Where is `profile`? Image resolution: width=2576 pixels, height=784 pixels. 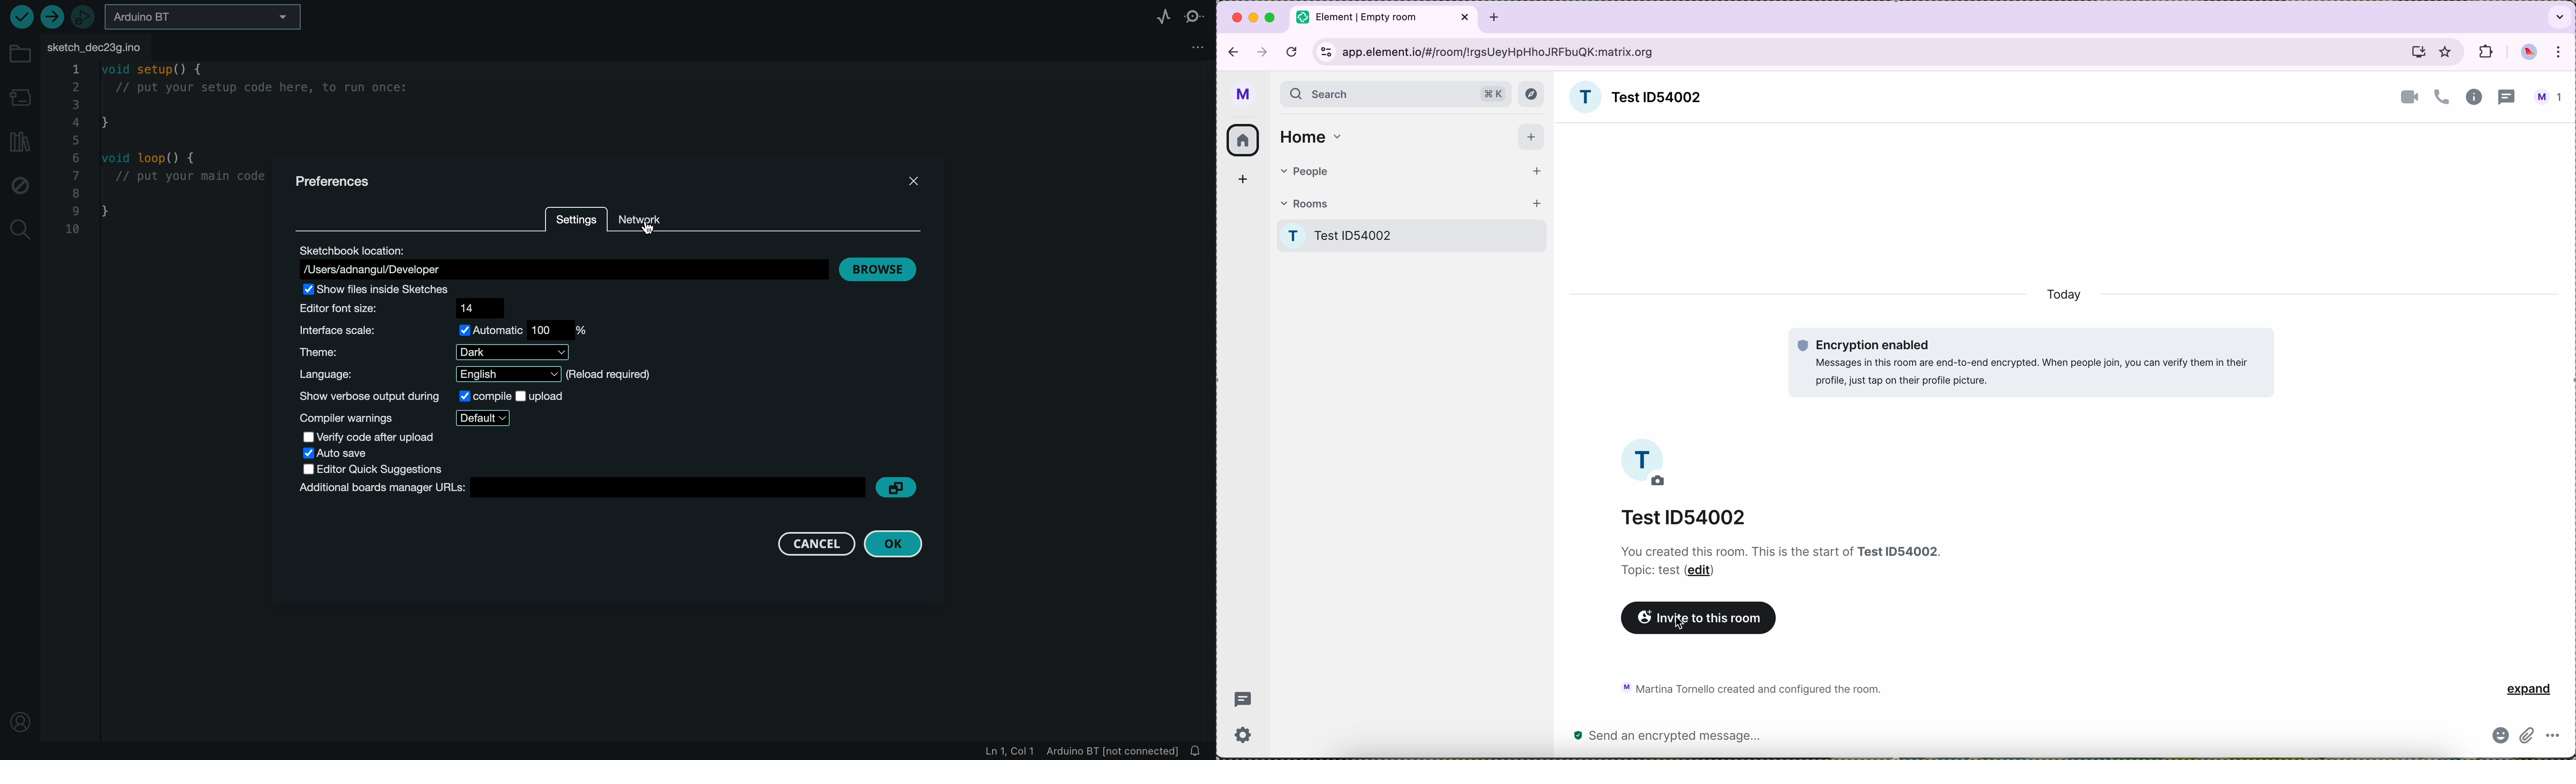 profile is located at coordinates (1244, 94).